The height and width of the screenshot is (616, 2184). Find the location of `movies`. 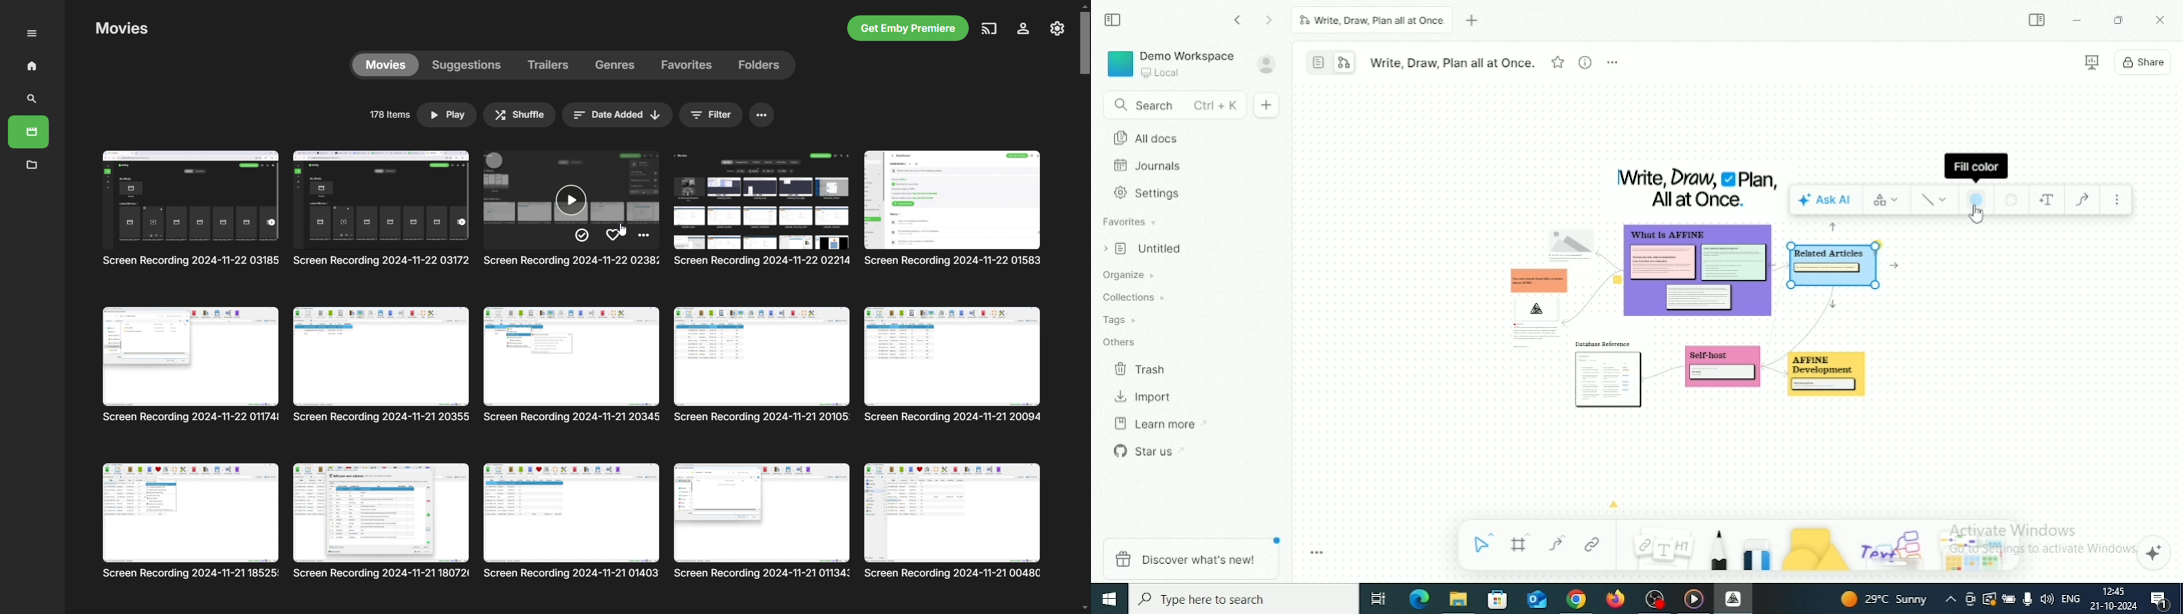

movies is located at coordinates (189, 215).